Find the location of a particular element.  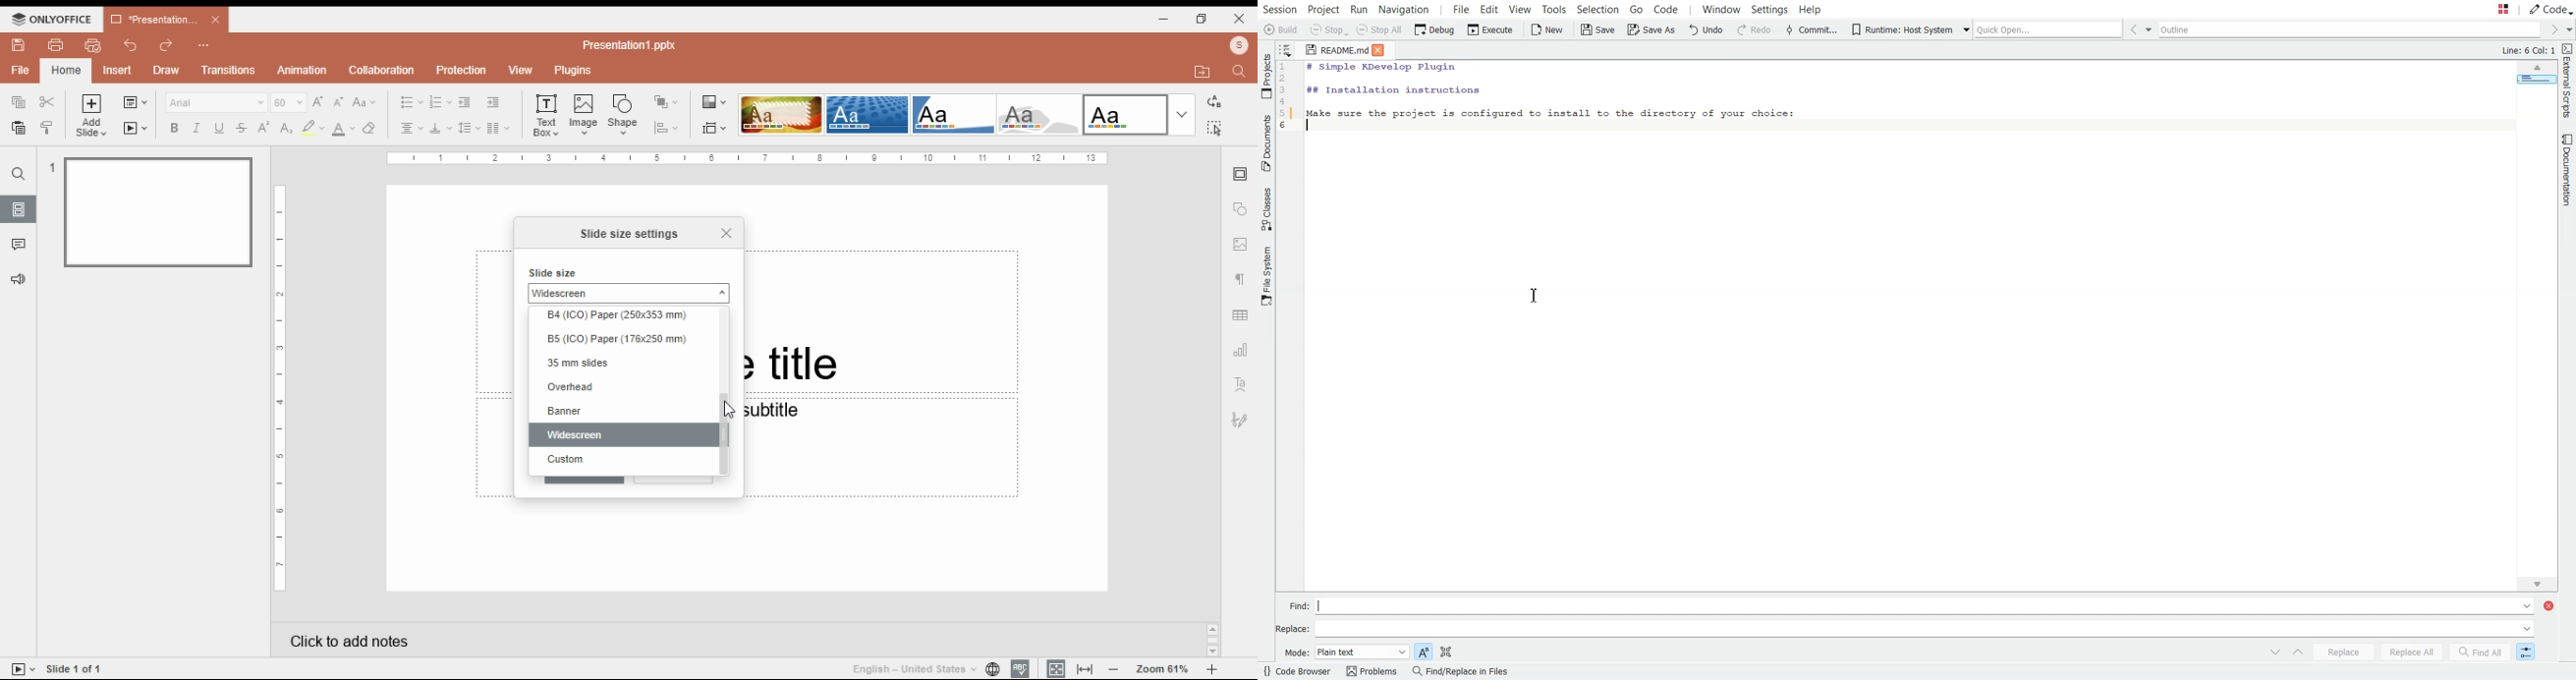

change color theme is located at coordinates (714, 102).